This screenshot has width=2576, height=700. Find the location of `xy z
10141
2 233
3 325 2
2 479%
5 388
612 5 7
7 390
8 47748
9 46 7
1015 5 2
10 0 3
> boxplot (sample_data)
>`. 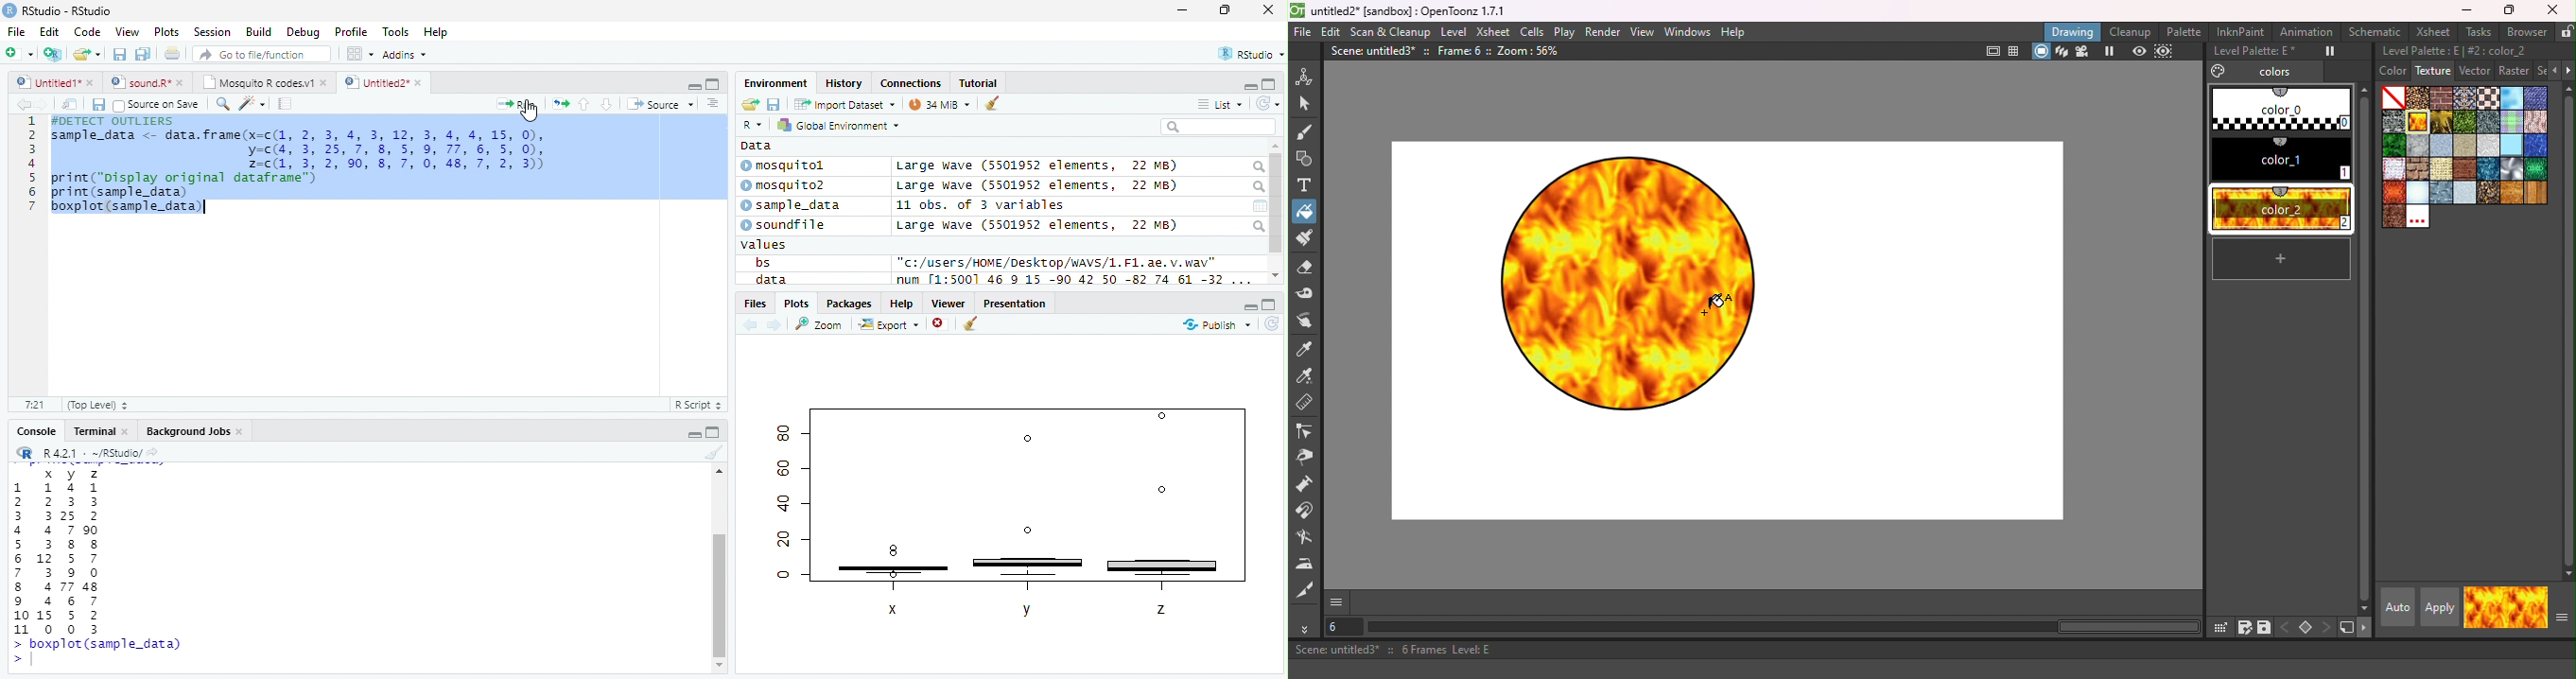

xy z
10141
2 233
3 325 2
2 479%
5 388
612 5 7
7 390
8 47748
9 46 7
1015 5 2
10 0 3
> boxplot (sample_data)
> is located at coordinates (97, 566).